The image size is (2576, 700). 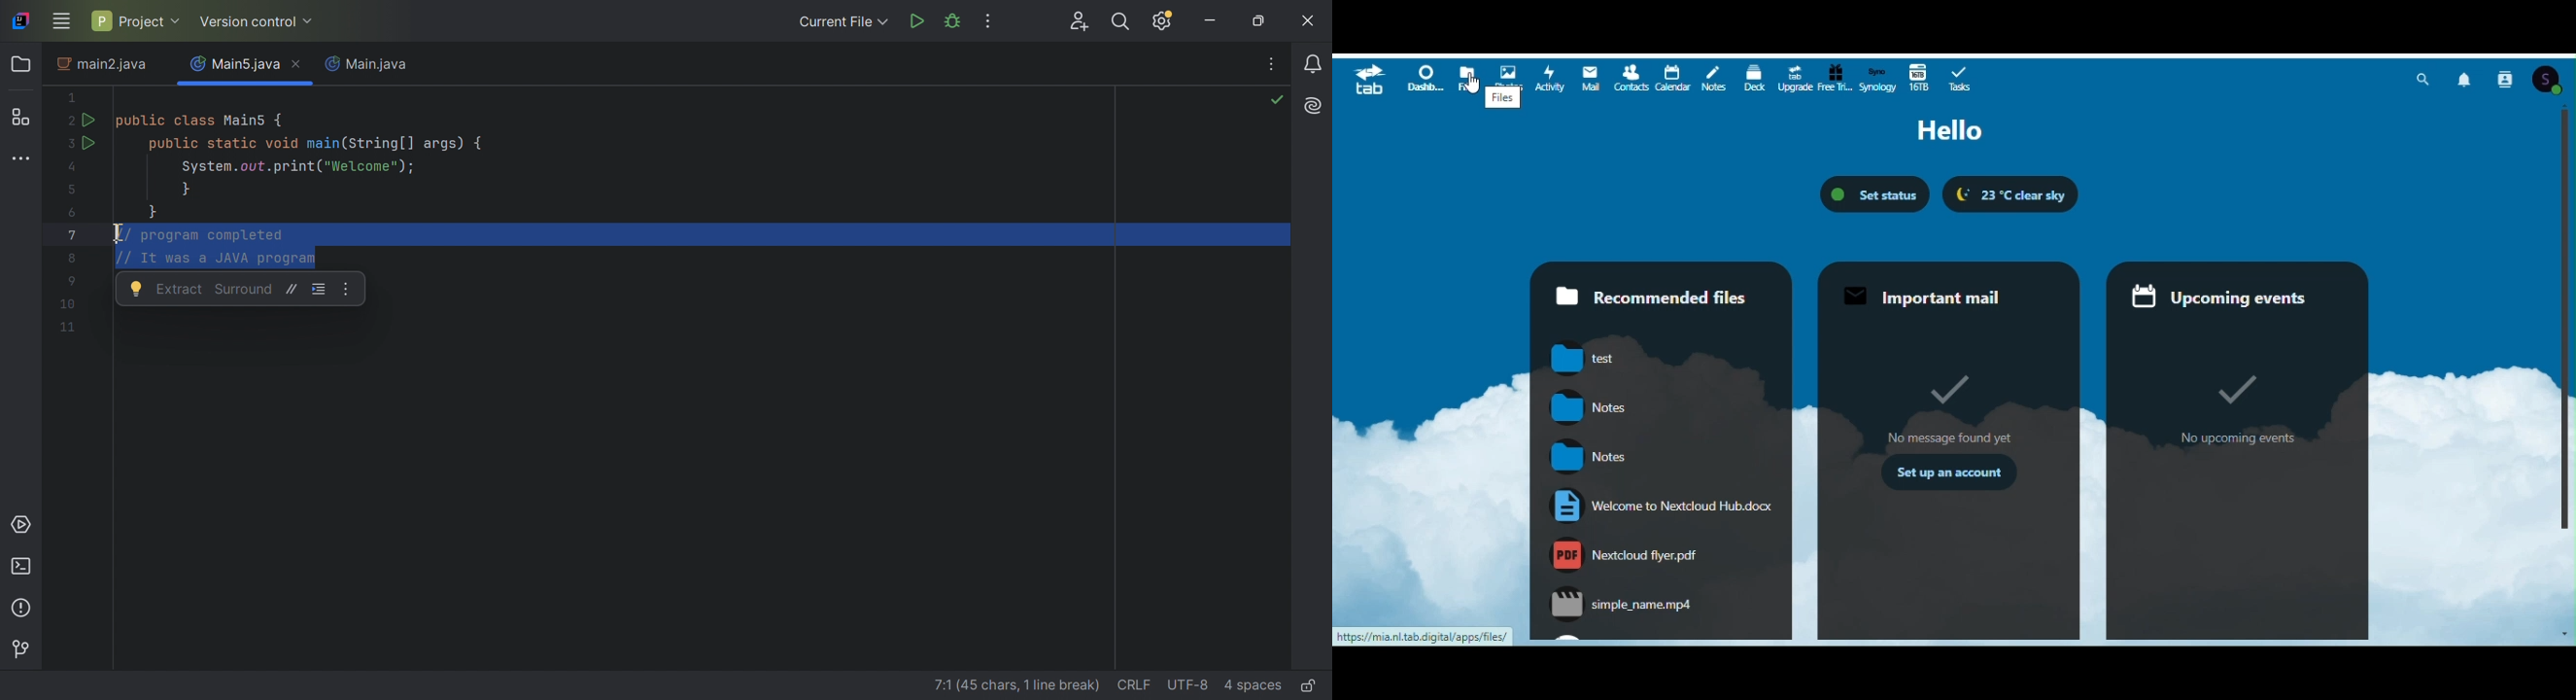 I want to click on notes, so click(x=1586, y=458).